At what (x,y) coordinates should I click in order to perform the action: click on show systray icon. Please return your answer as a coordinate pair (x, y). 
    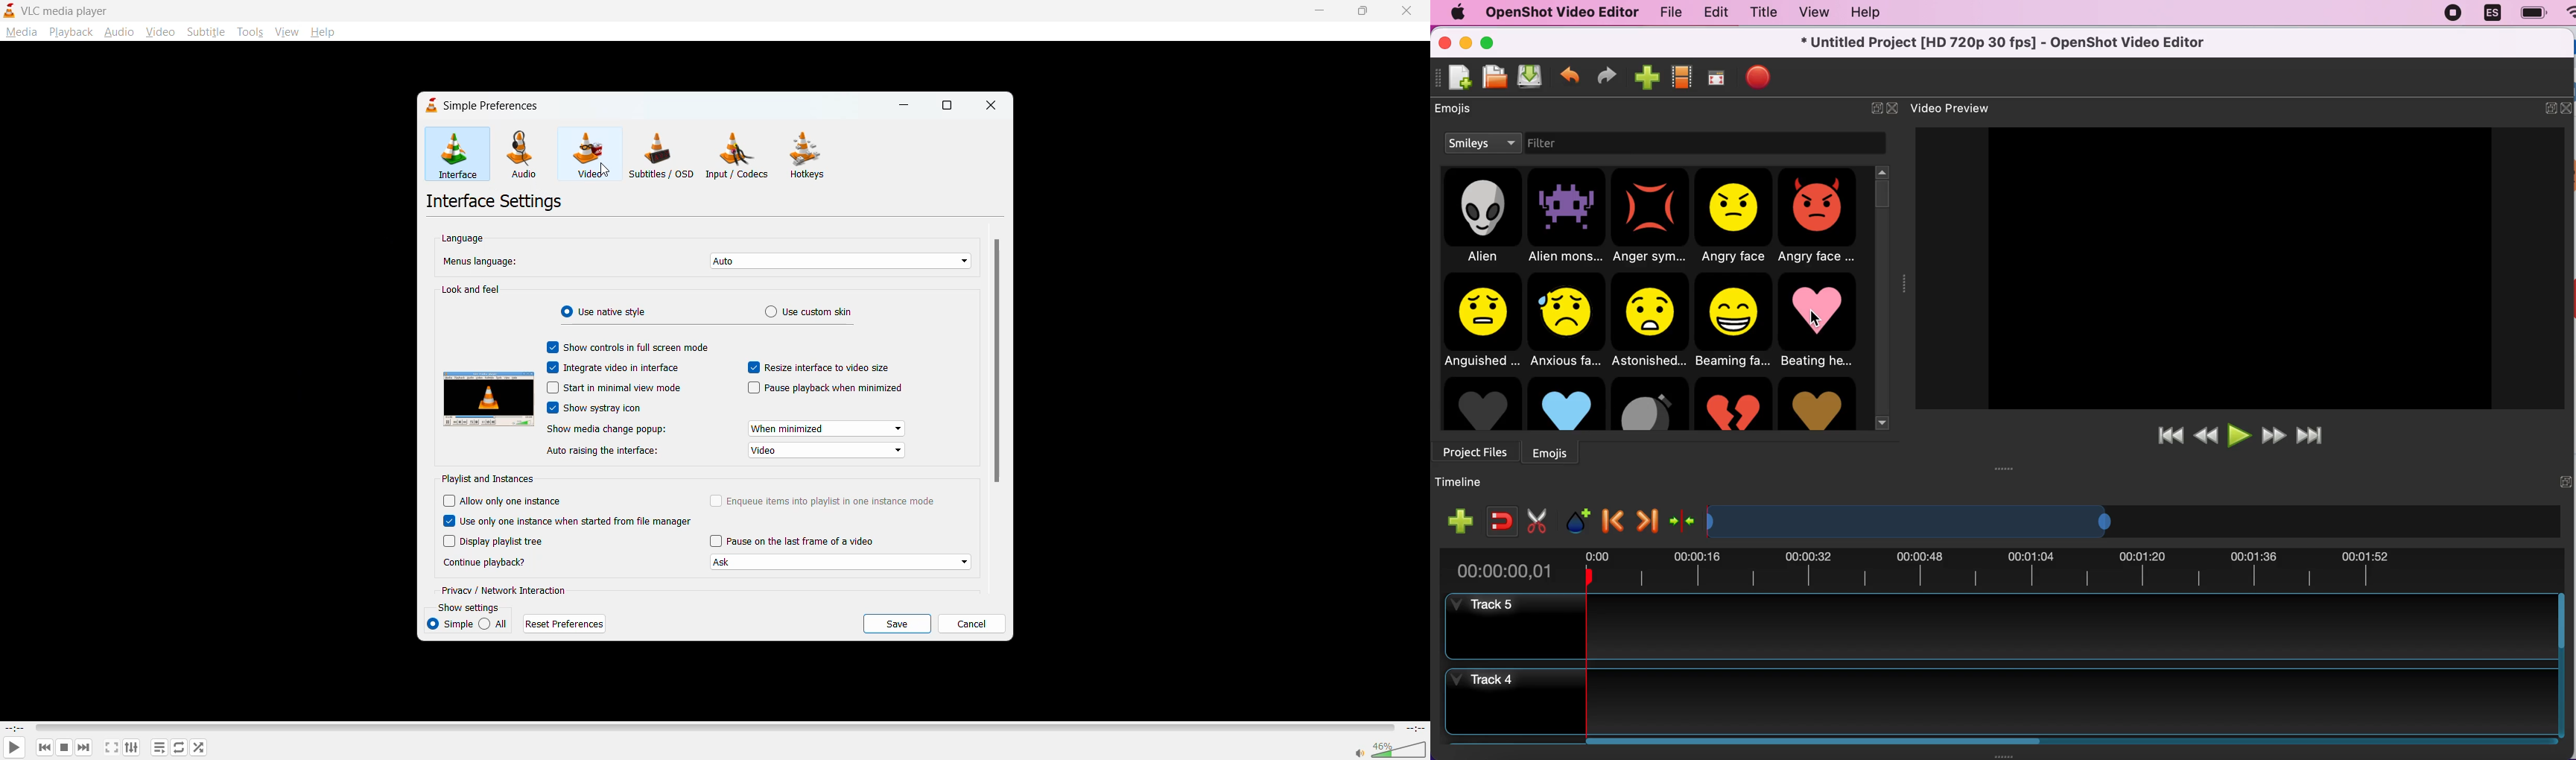
    Looking at the image, I should click on (592, 407).